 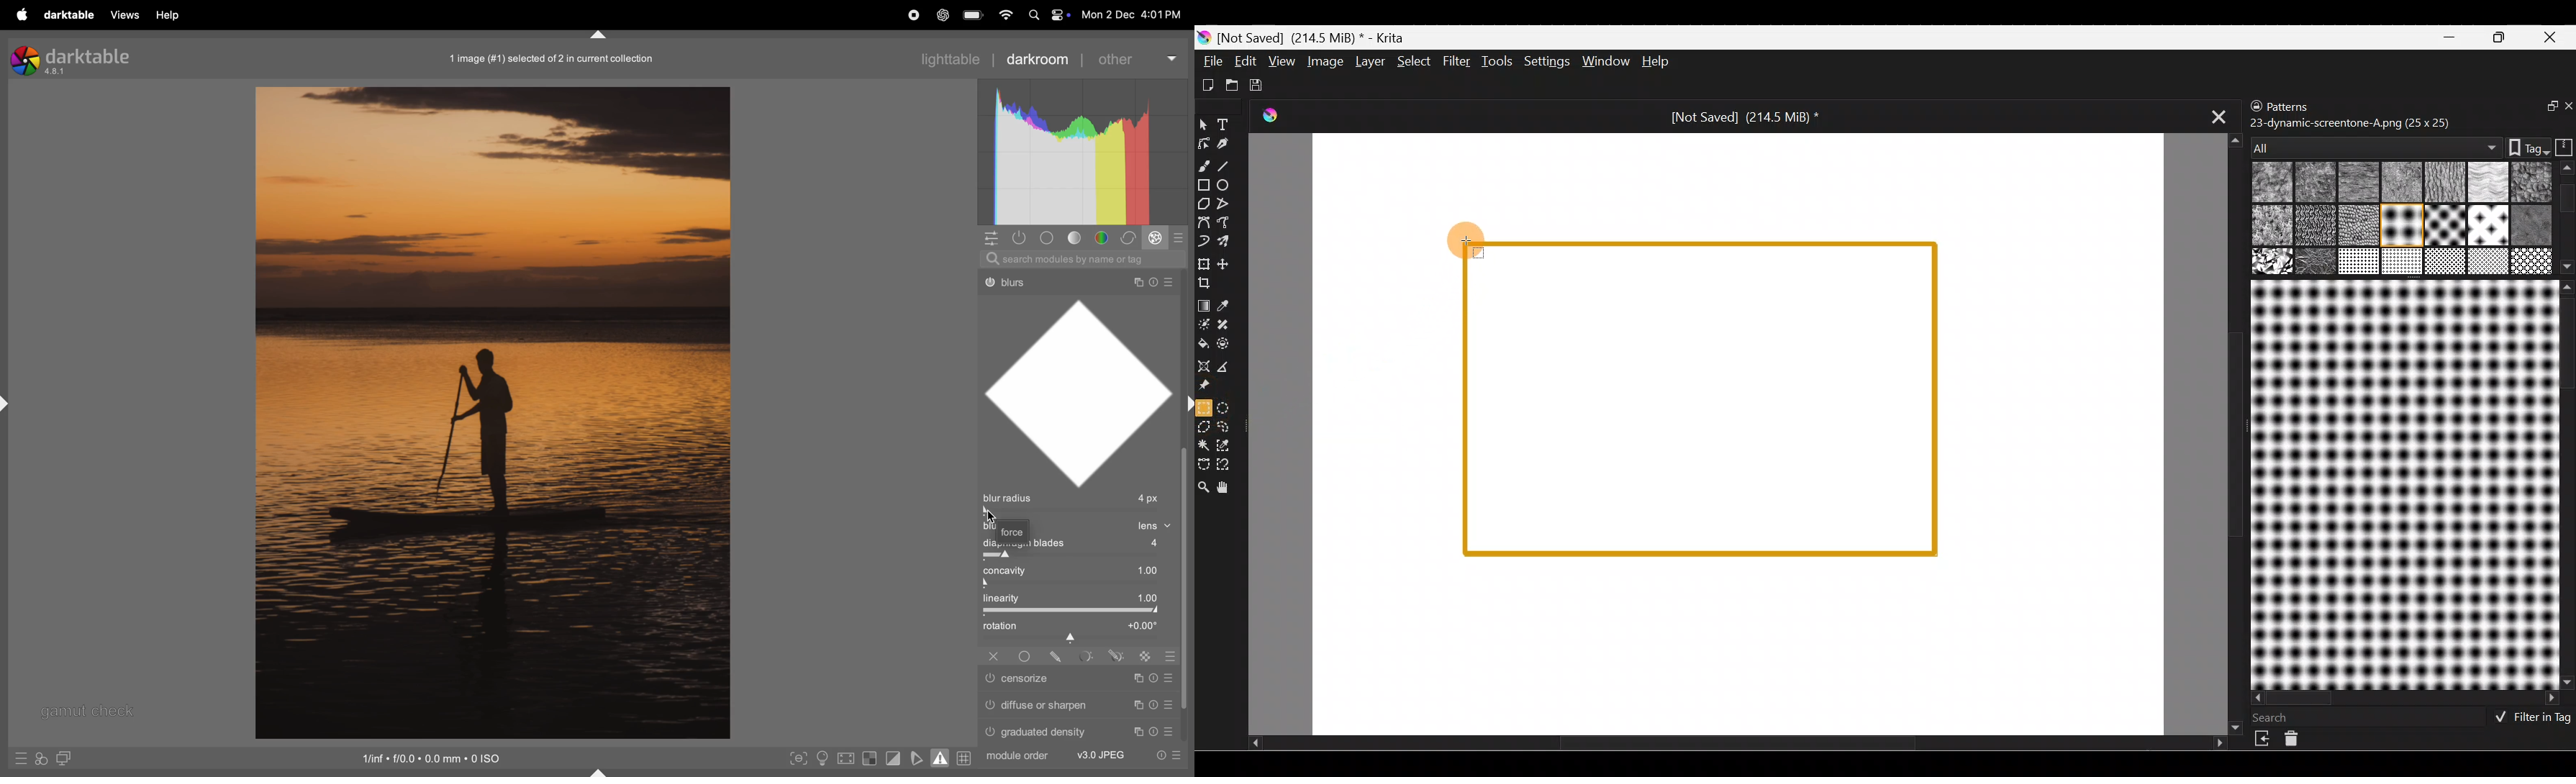 I want to click on 14 Texture_rock.png, so click(x=2274, y=263).